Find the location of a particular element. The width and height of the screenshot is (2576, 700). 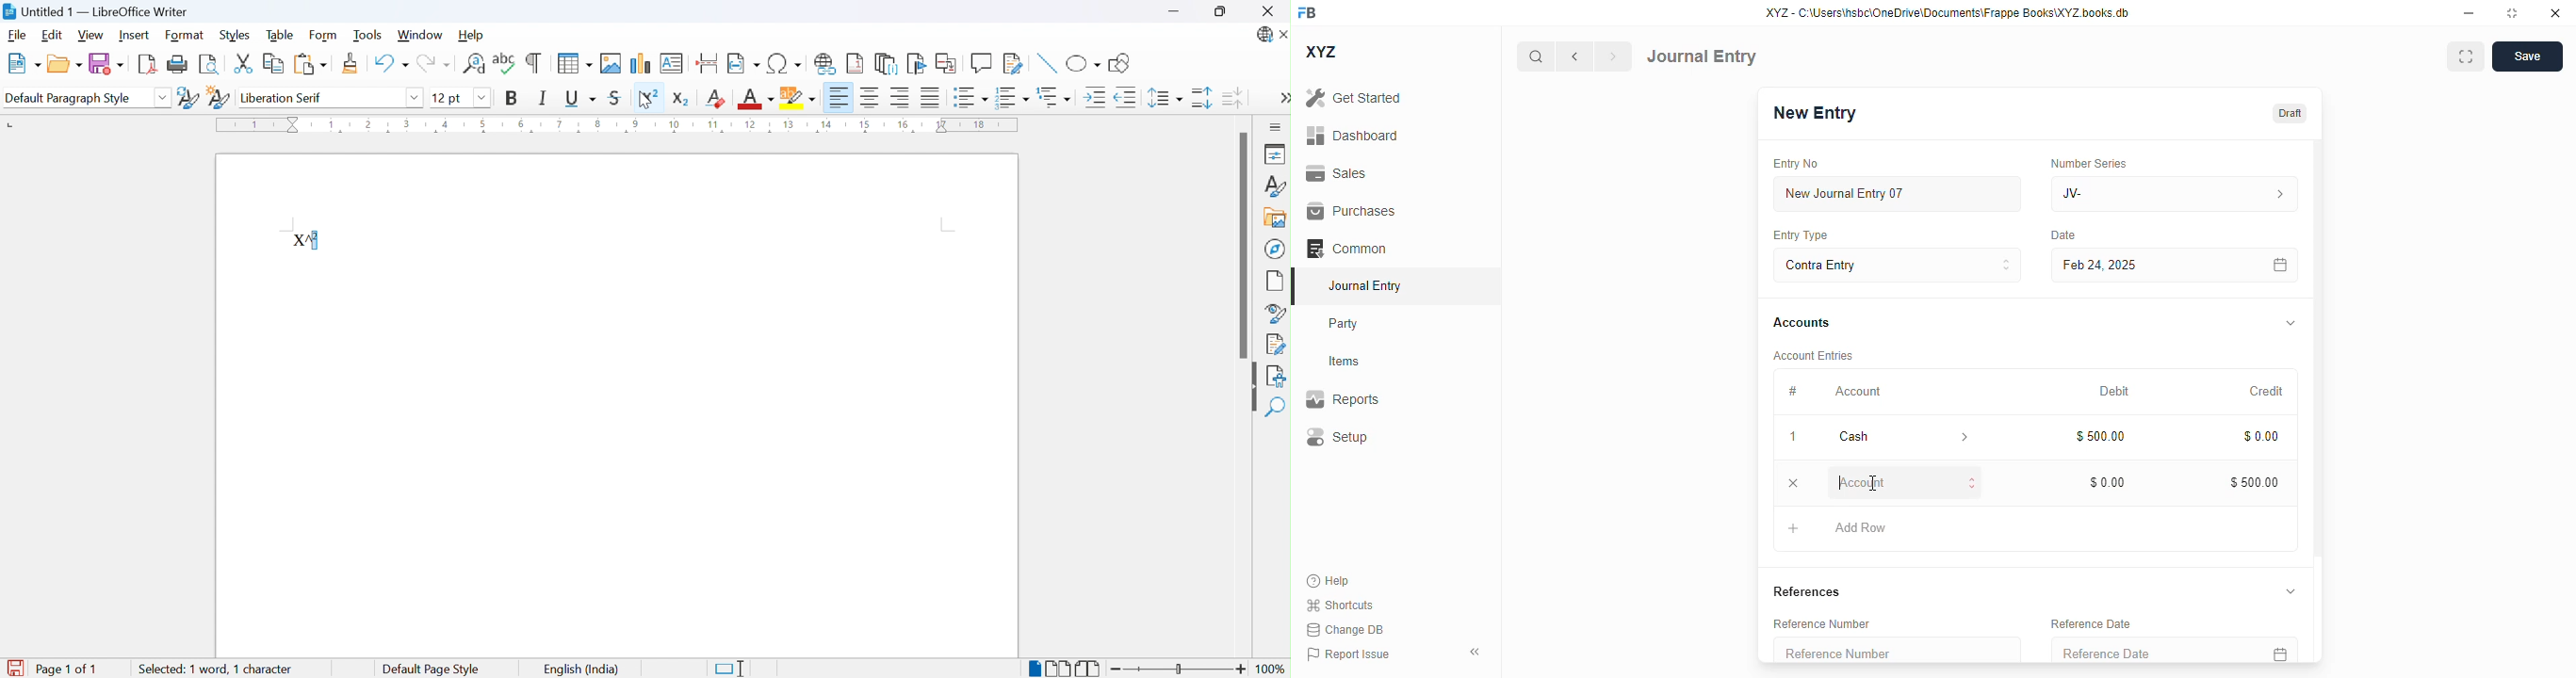

toggle maximize is located at coordinates (2512, 13).